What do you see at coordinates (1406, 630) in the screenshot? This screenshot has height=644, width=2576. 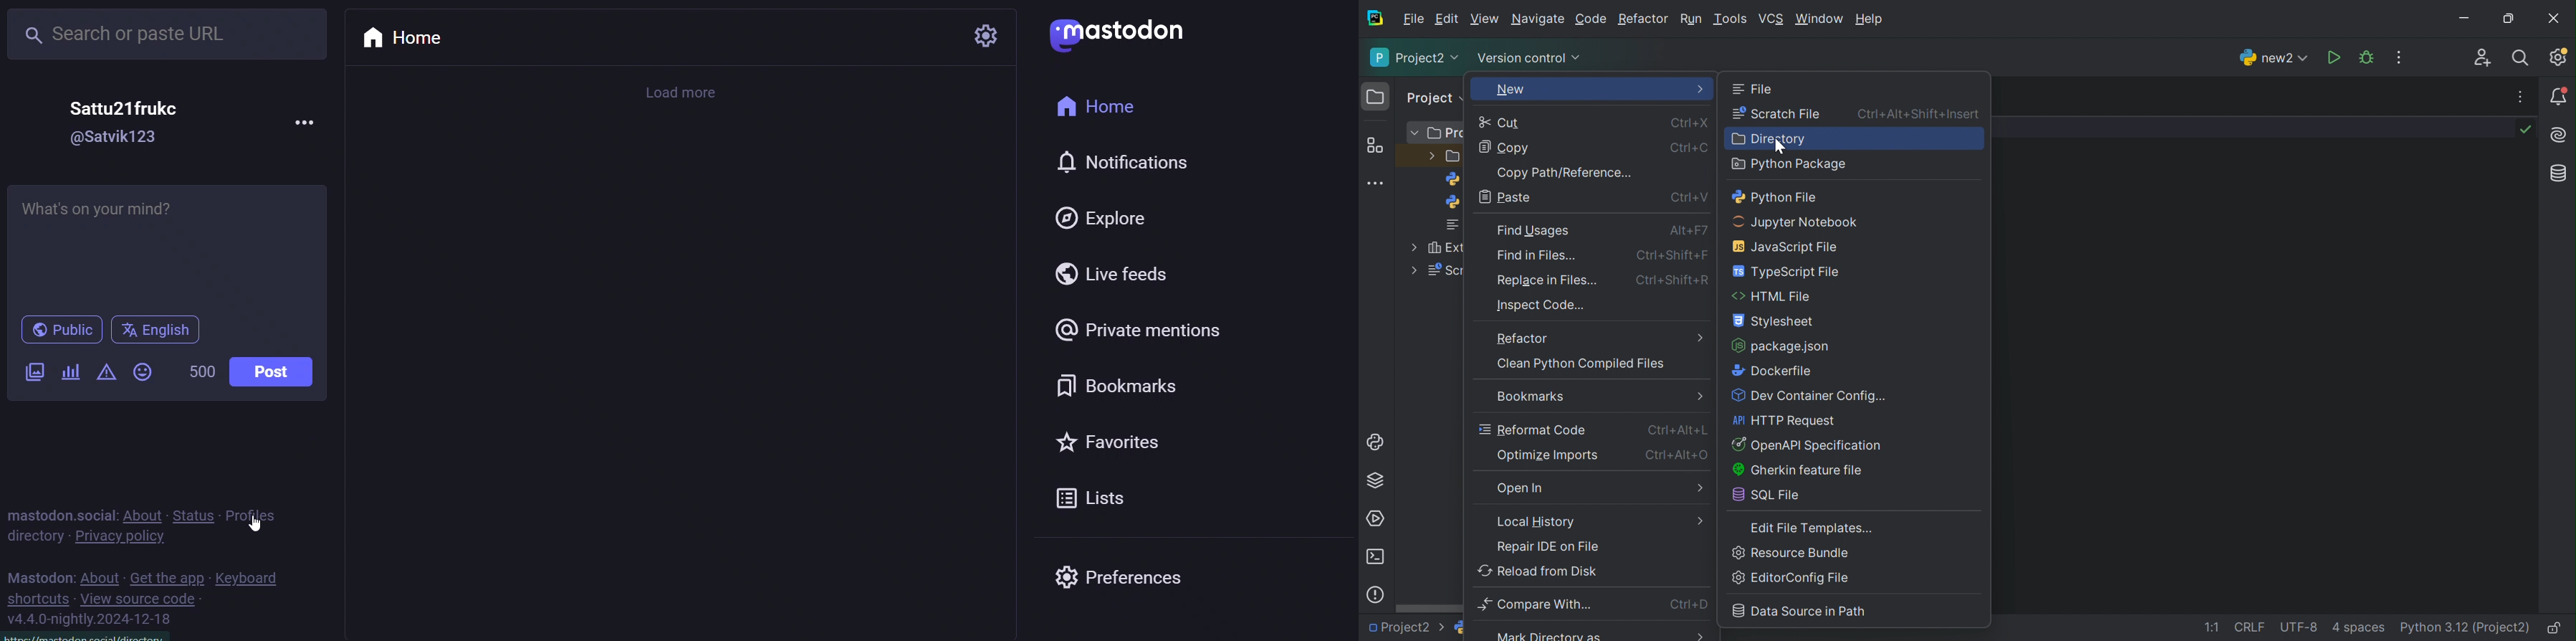 I see `Project2` at bounding box center [1406, 630].